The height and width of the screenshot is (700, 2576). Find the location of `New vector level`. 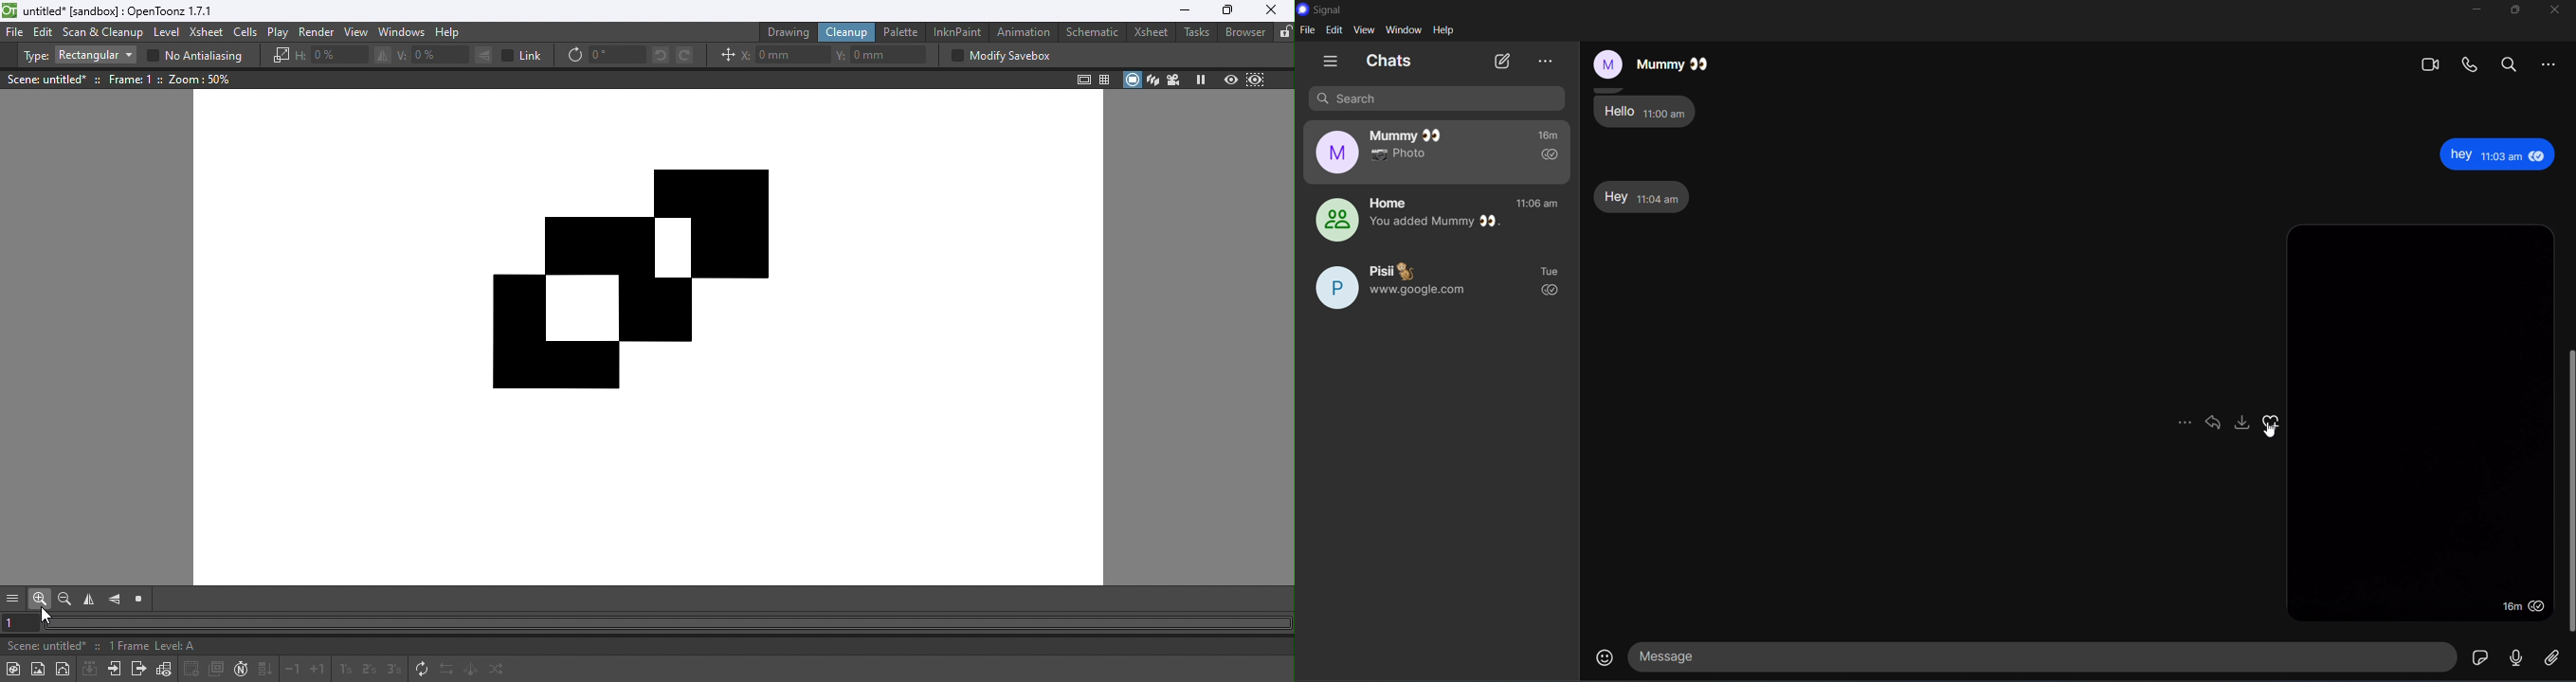

New vector level is located at coordinates (64, 668).